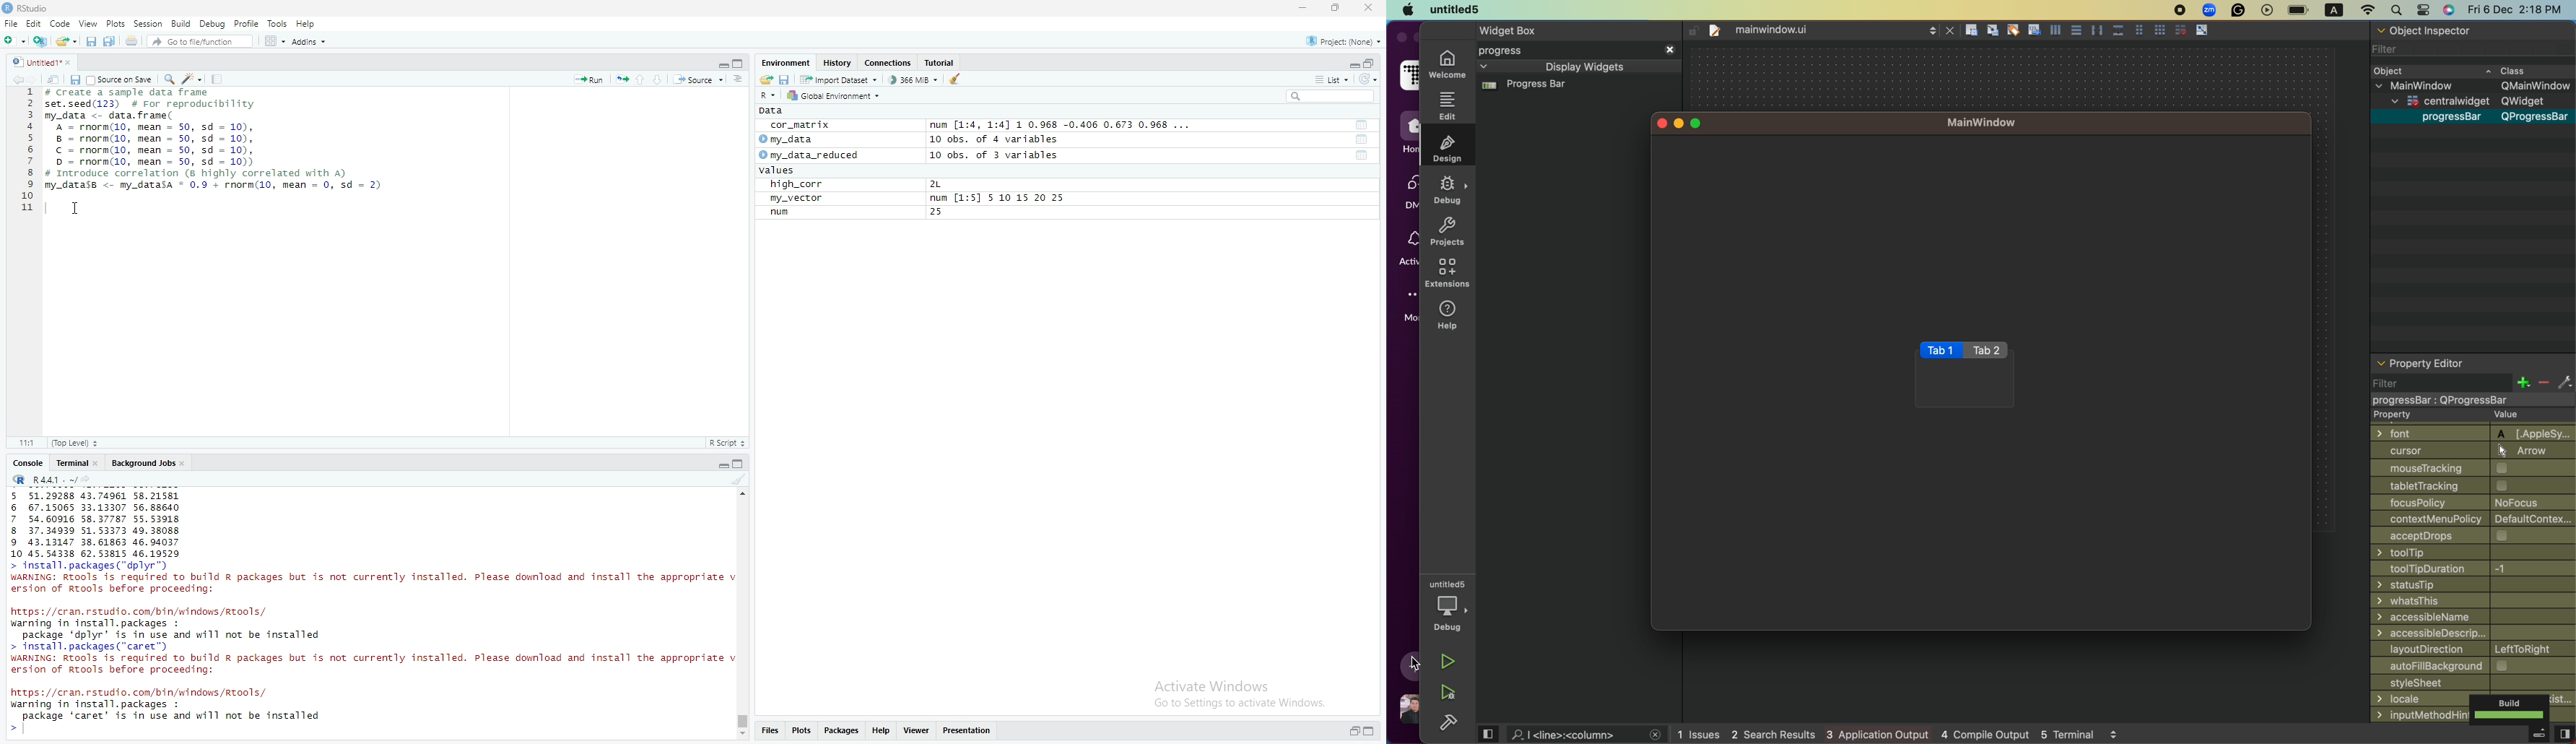 The image size is (2576, 756). I want to click on expand, so click(1369, 731).